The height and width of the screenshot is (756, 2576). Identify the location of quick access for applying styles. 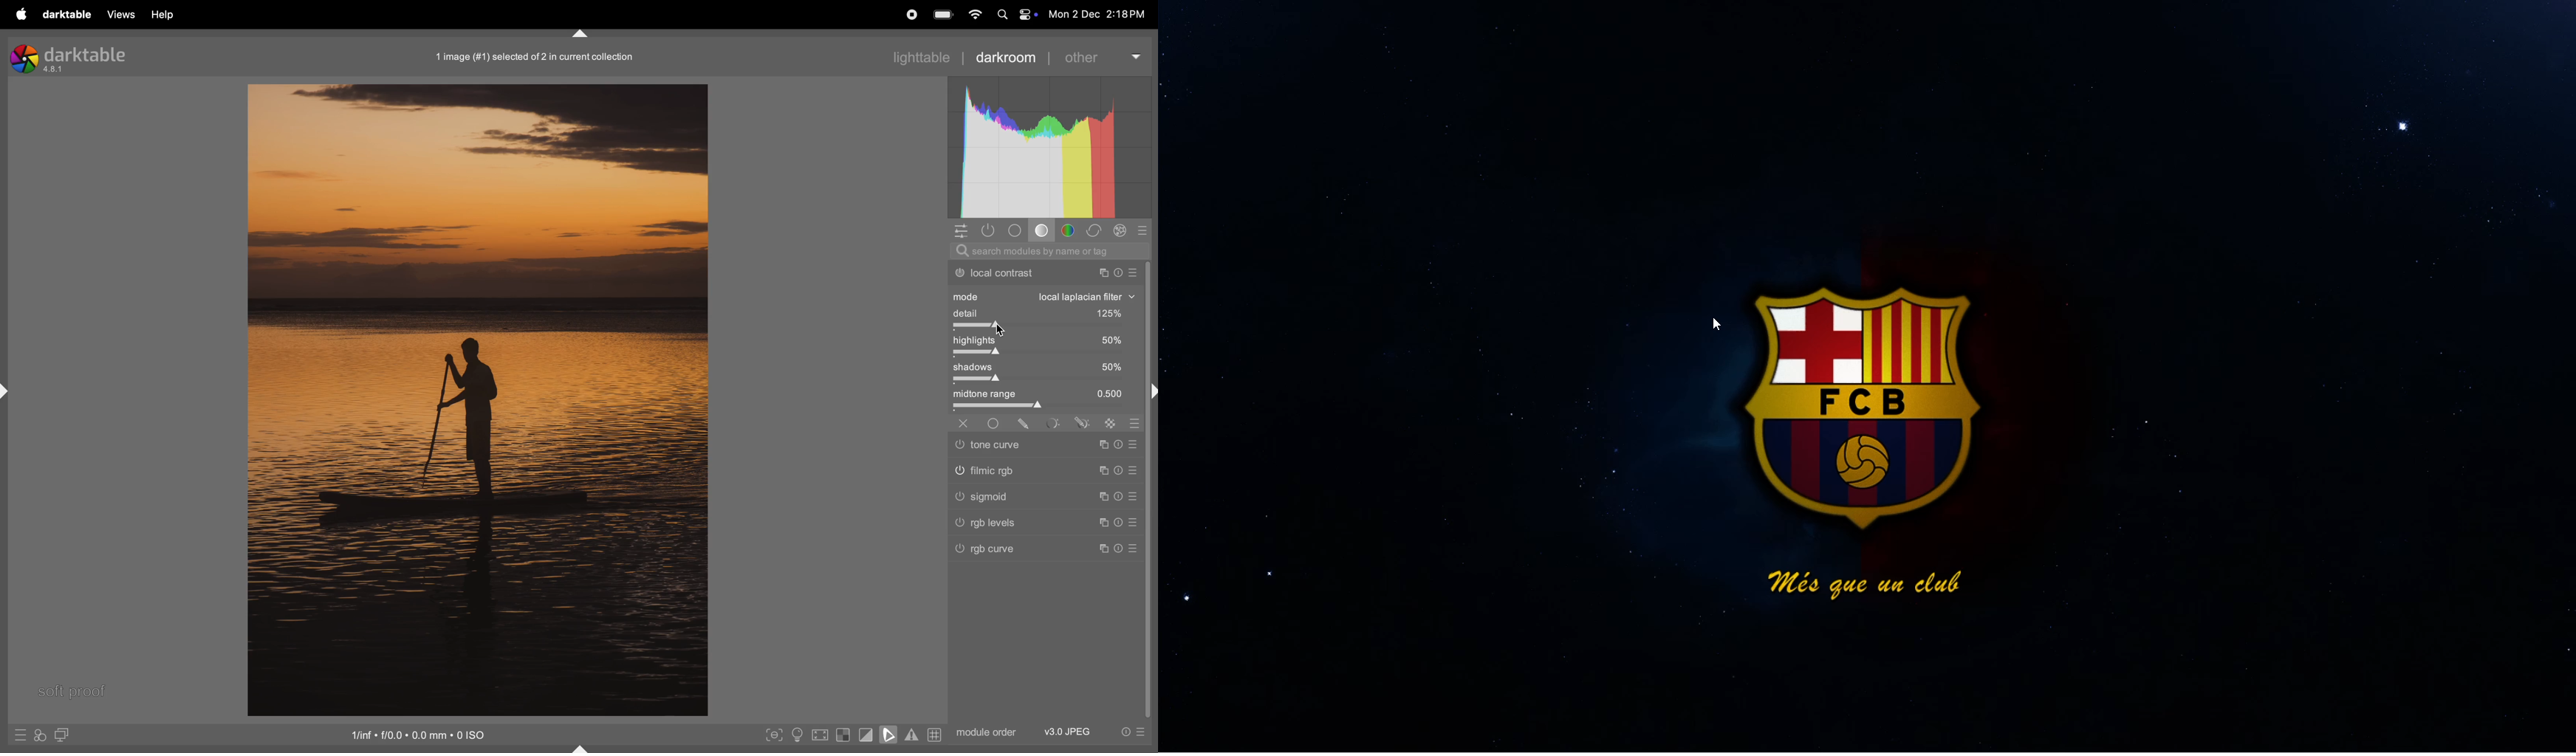
(40, 735).